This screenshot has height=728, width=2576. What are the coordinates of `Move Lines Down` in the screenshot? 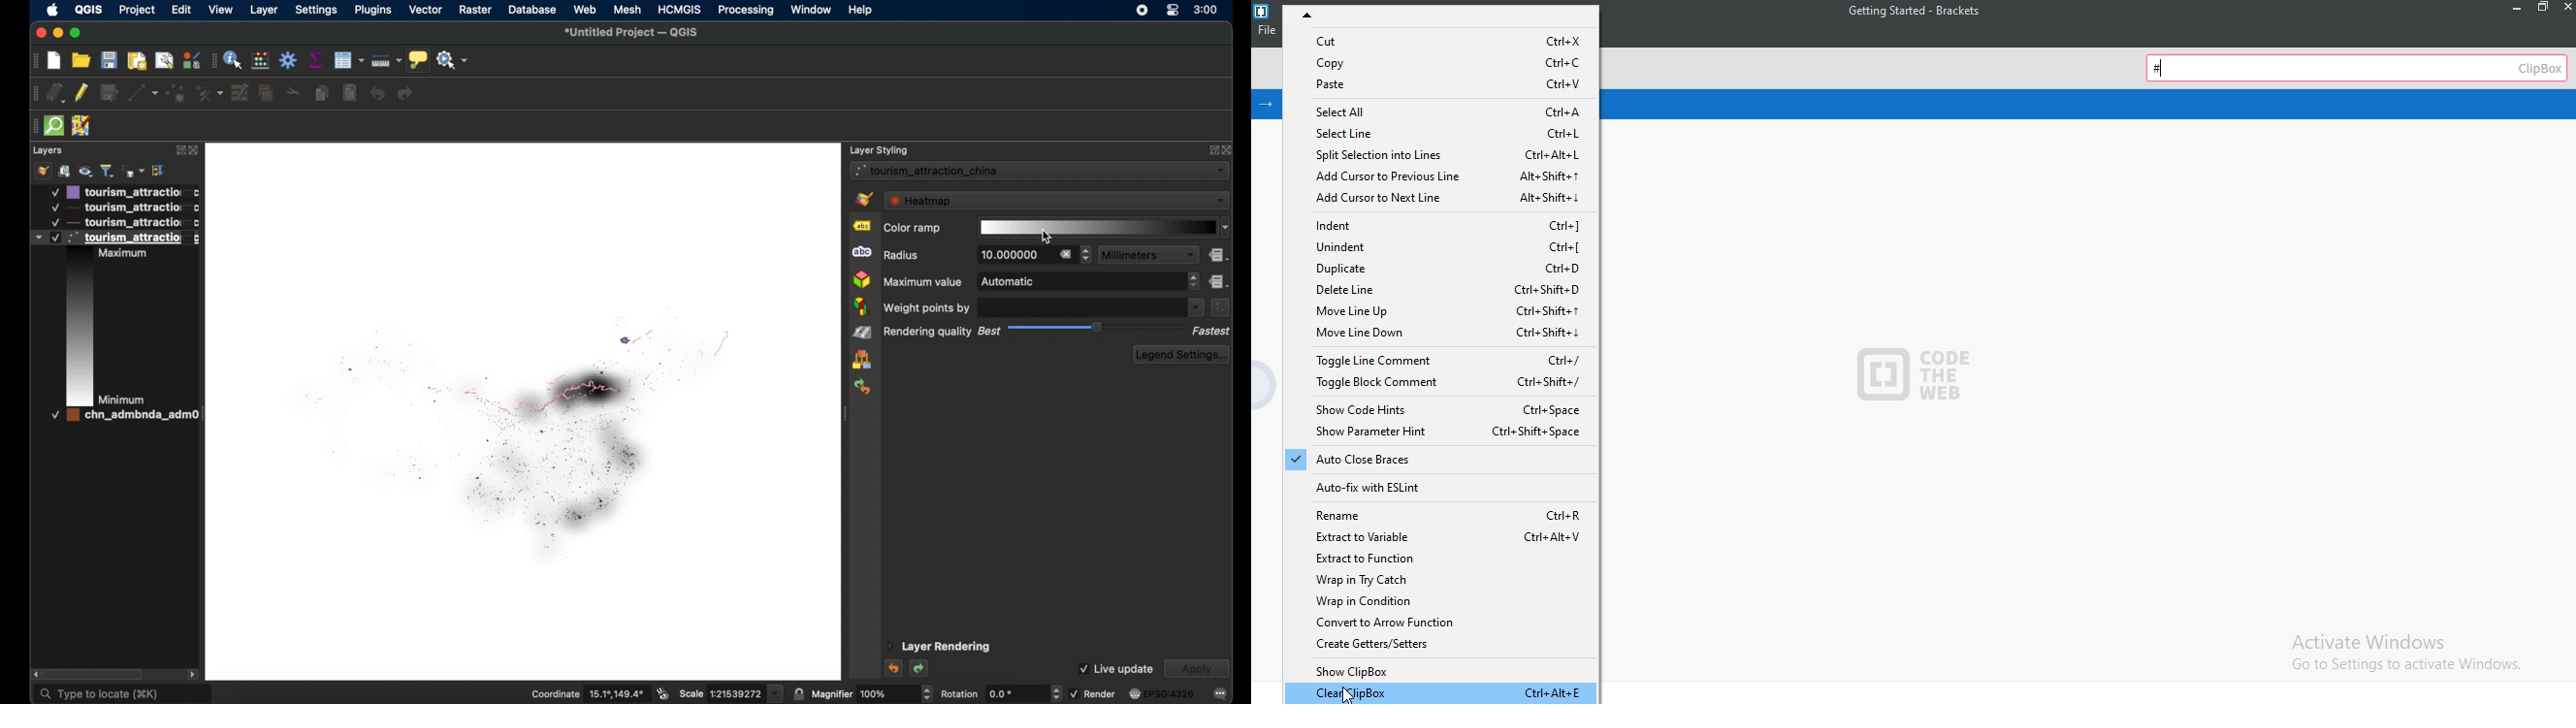 It's located at (1441, 336).